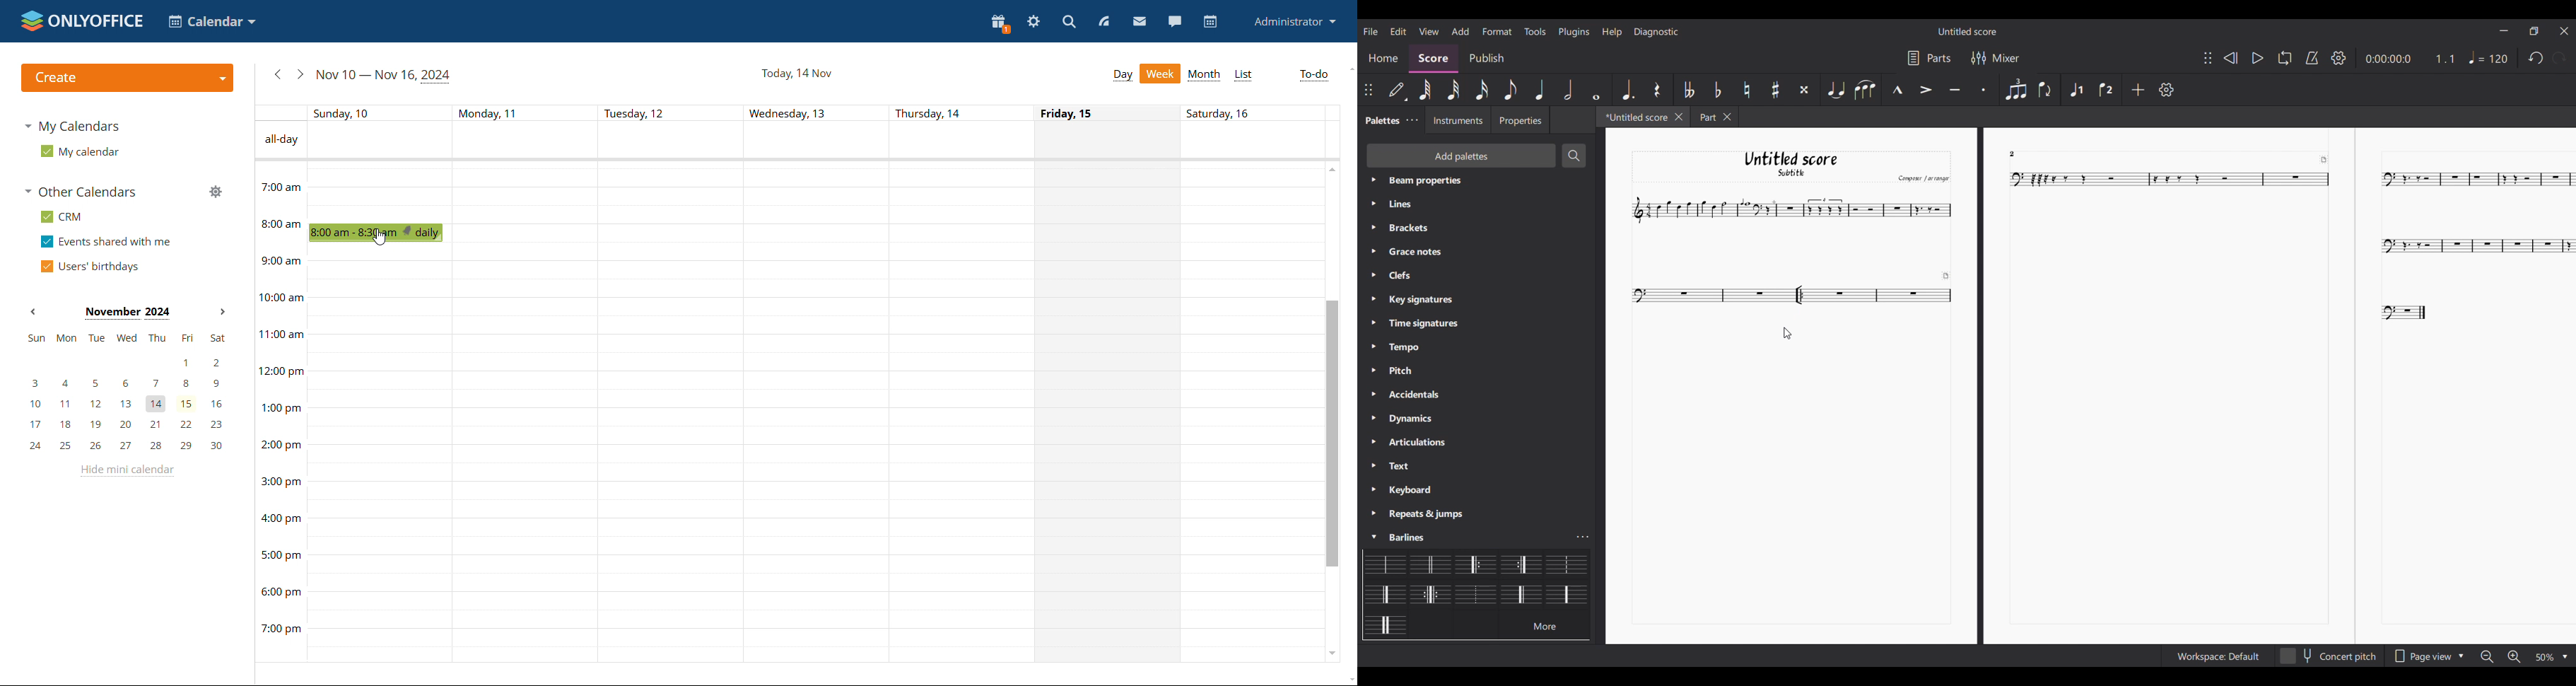  What do you see at coordinates (1412, 120) in the screenshot?
I see `Palette settings` at bounding box center [1412, 120].